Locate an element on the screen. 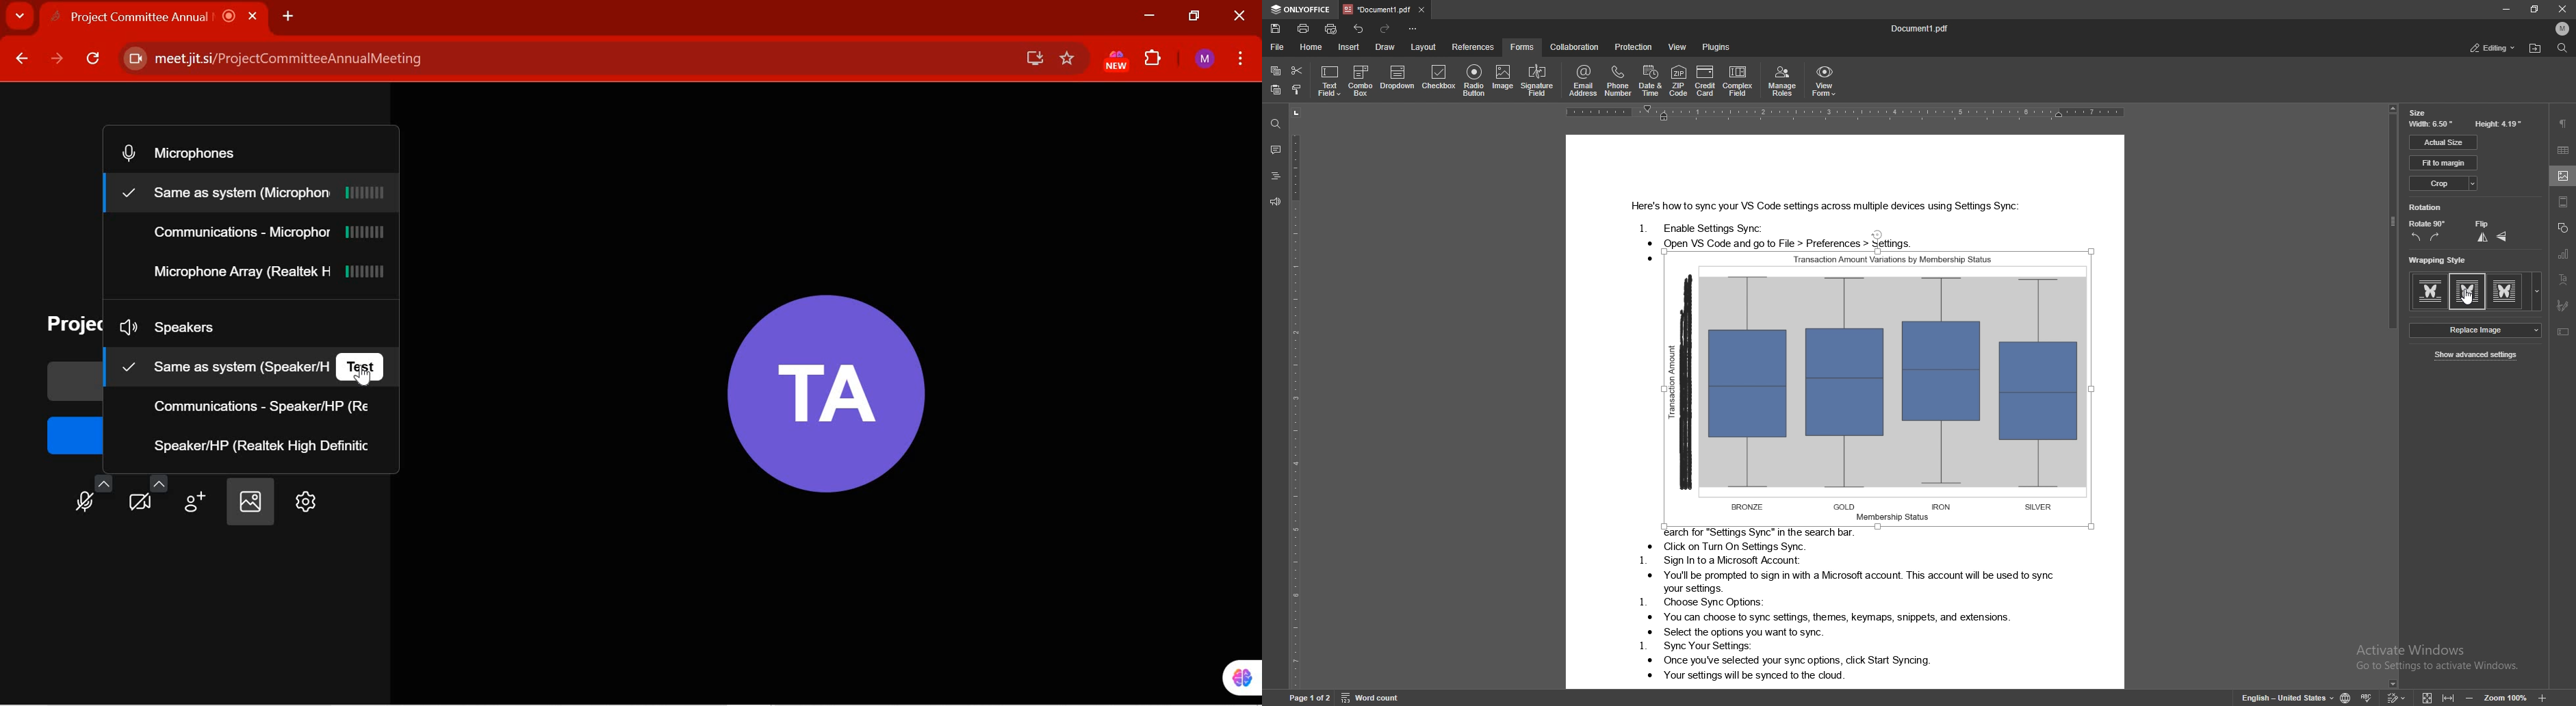  ADD NEW TAB is located at coordinates (288, 15).